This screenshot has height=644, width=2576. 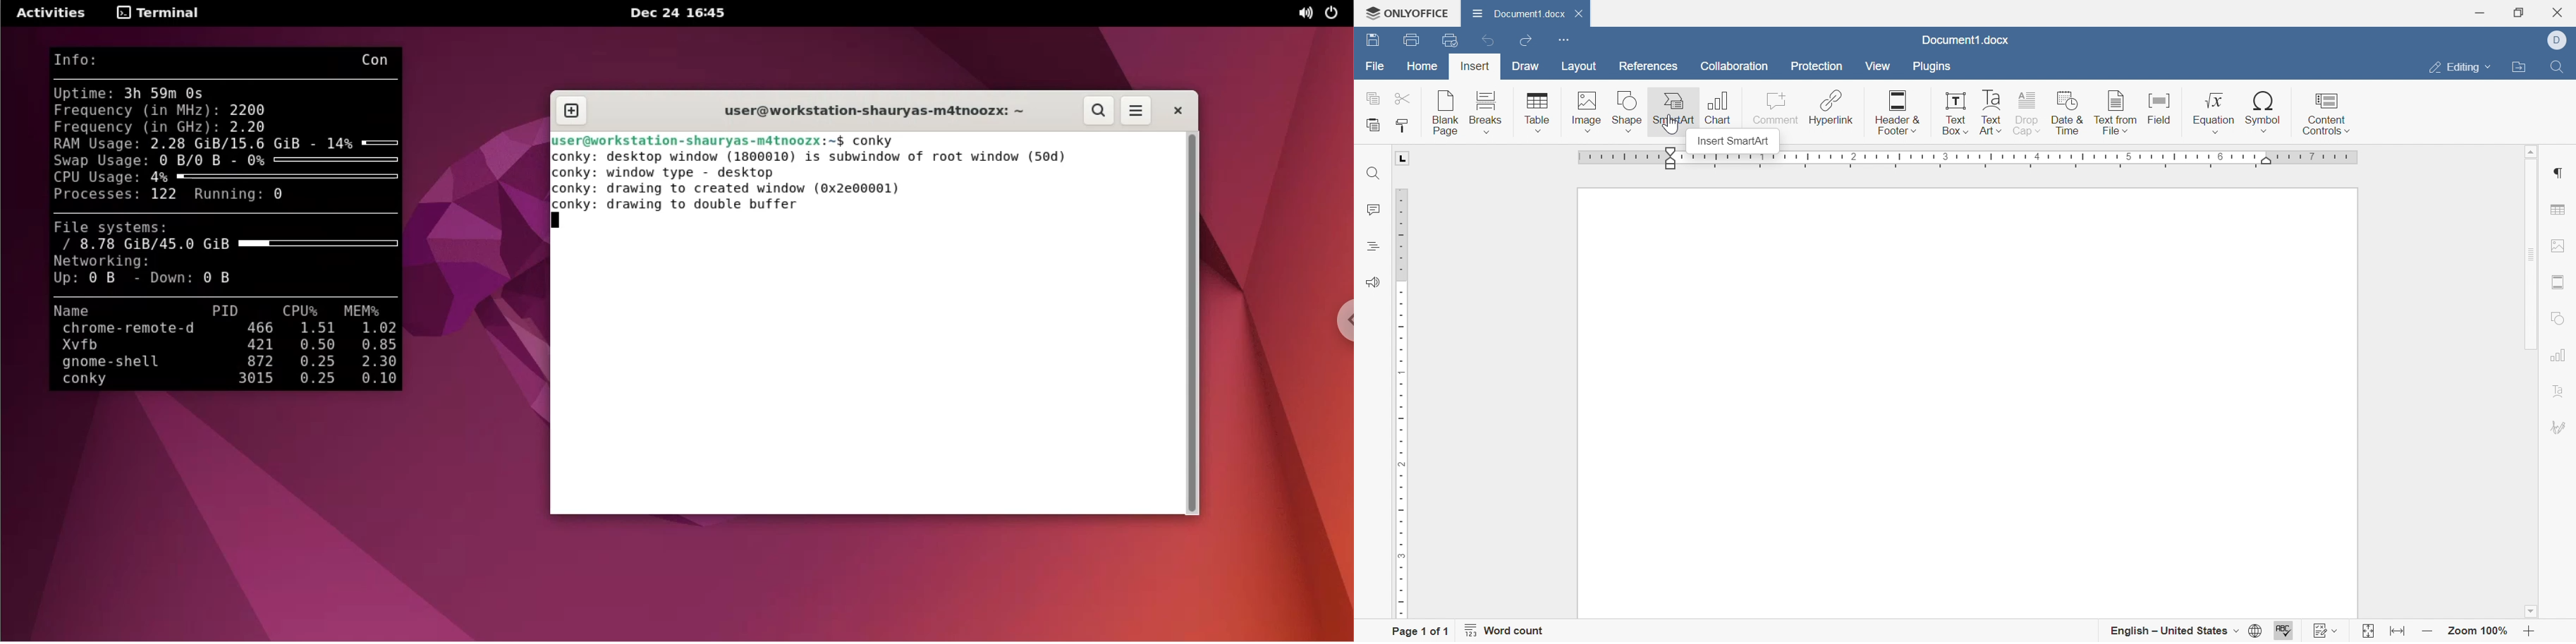 I want to click on Collaboration, so click(x=1733, y=66).